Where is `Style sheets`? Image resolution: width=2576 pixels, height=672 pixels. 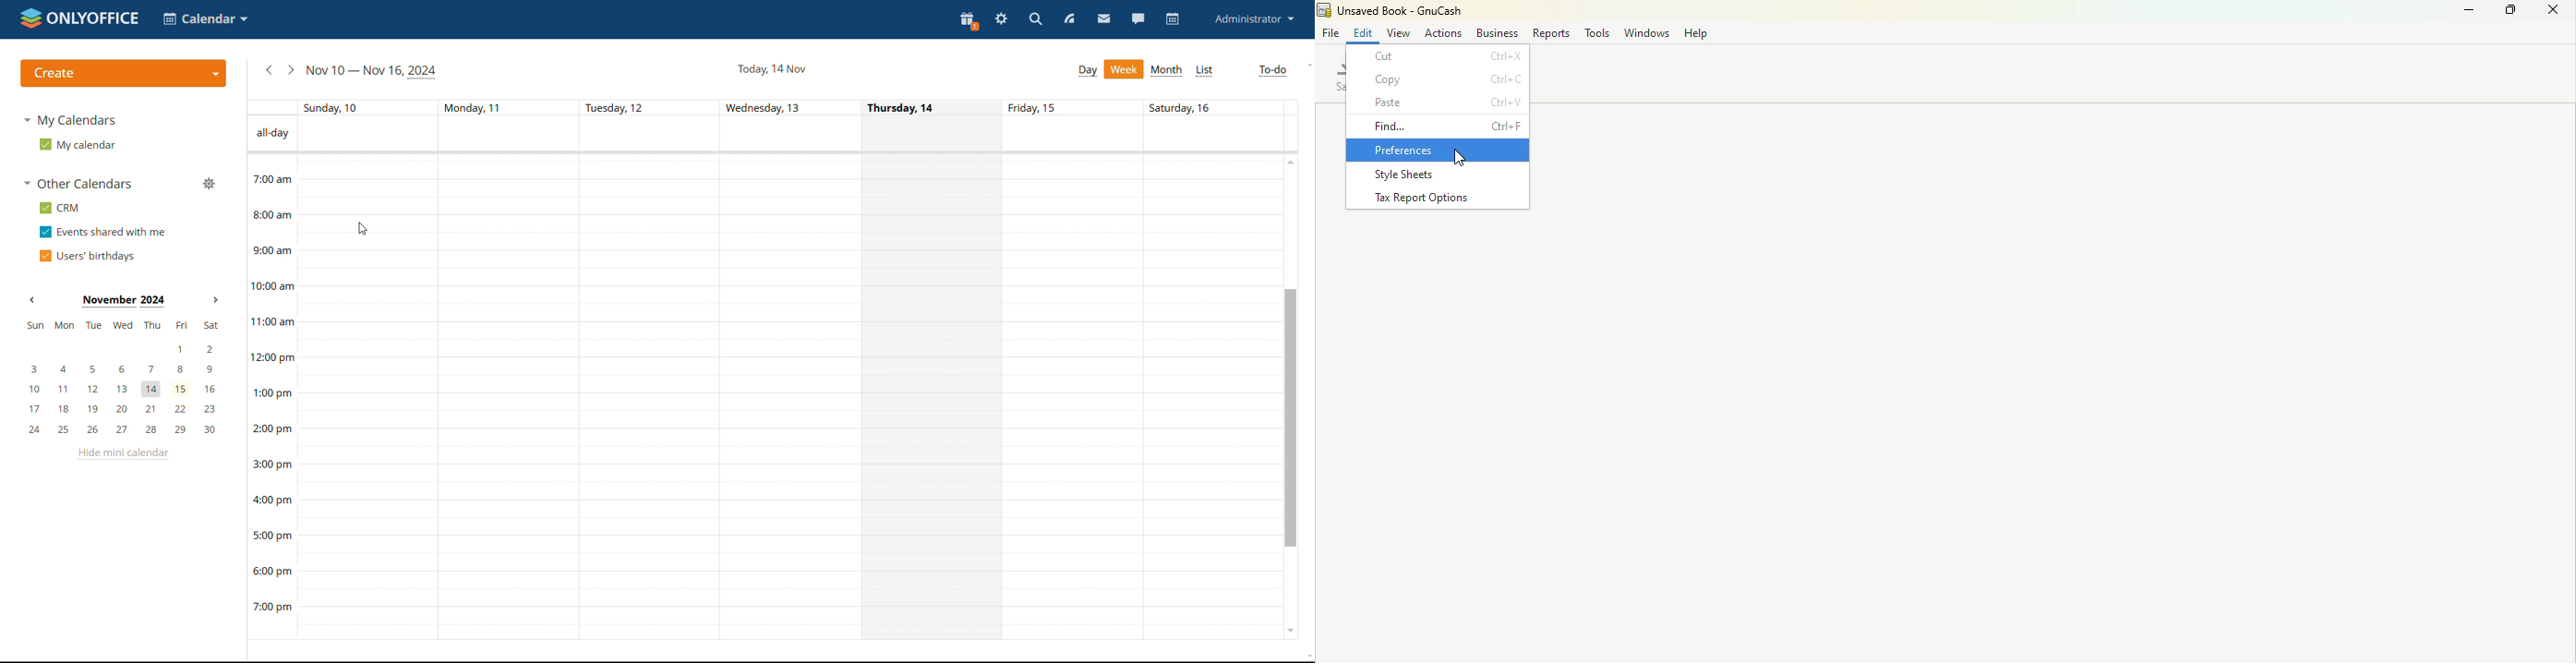 Style sheets is located at coordinates (1443, 175).